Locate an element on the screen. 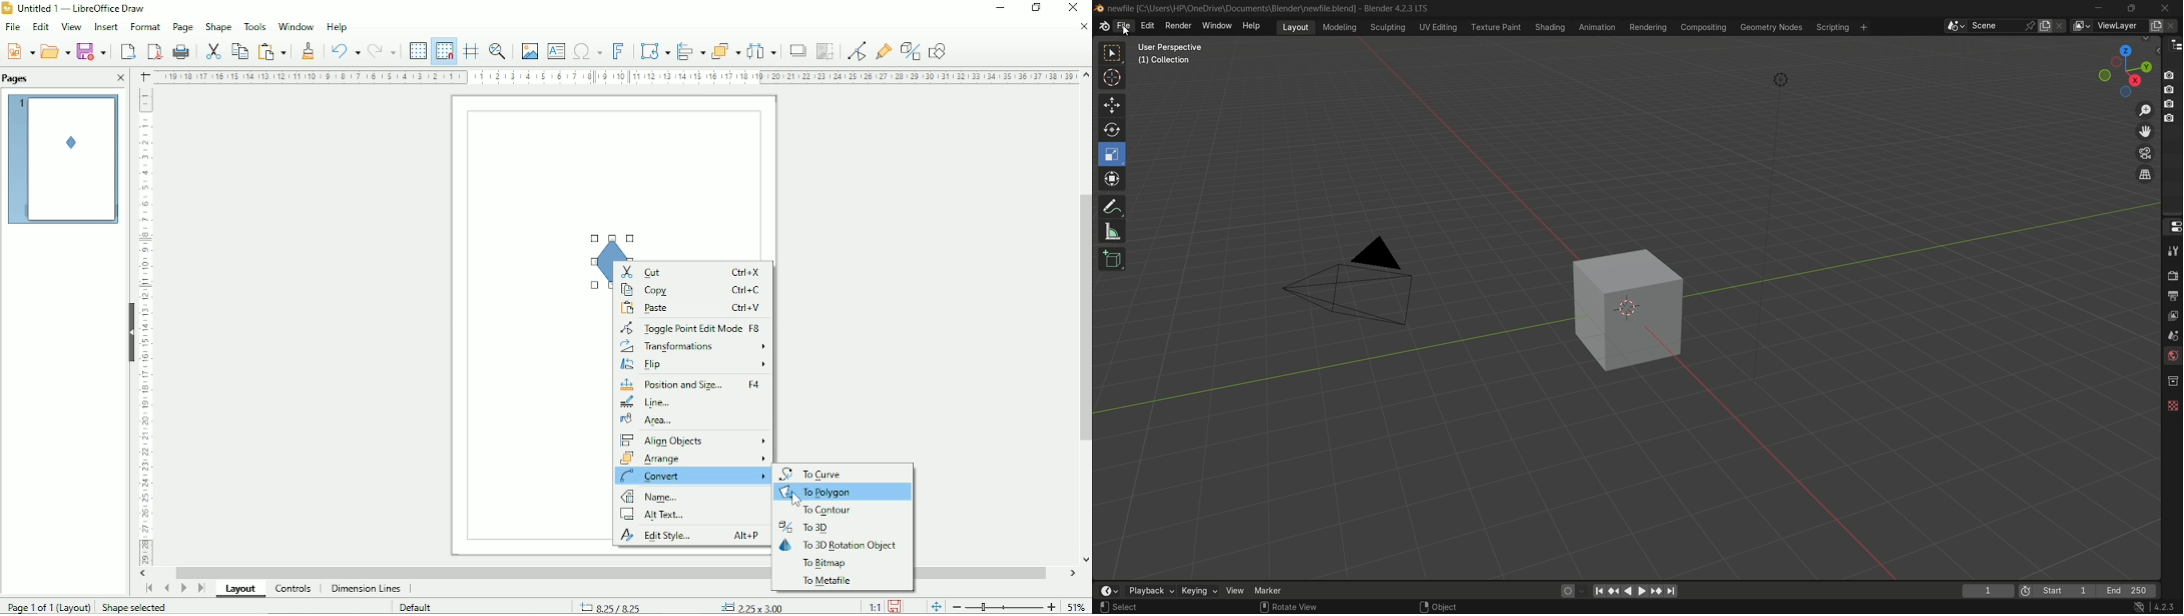 The image size is (2184, 616). Insert image is located at coordinates (528, 51).